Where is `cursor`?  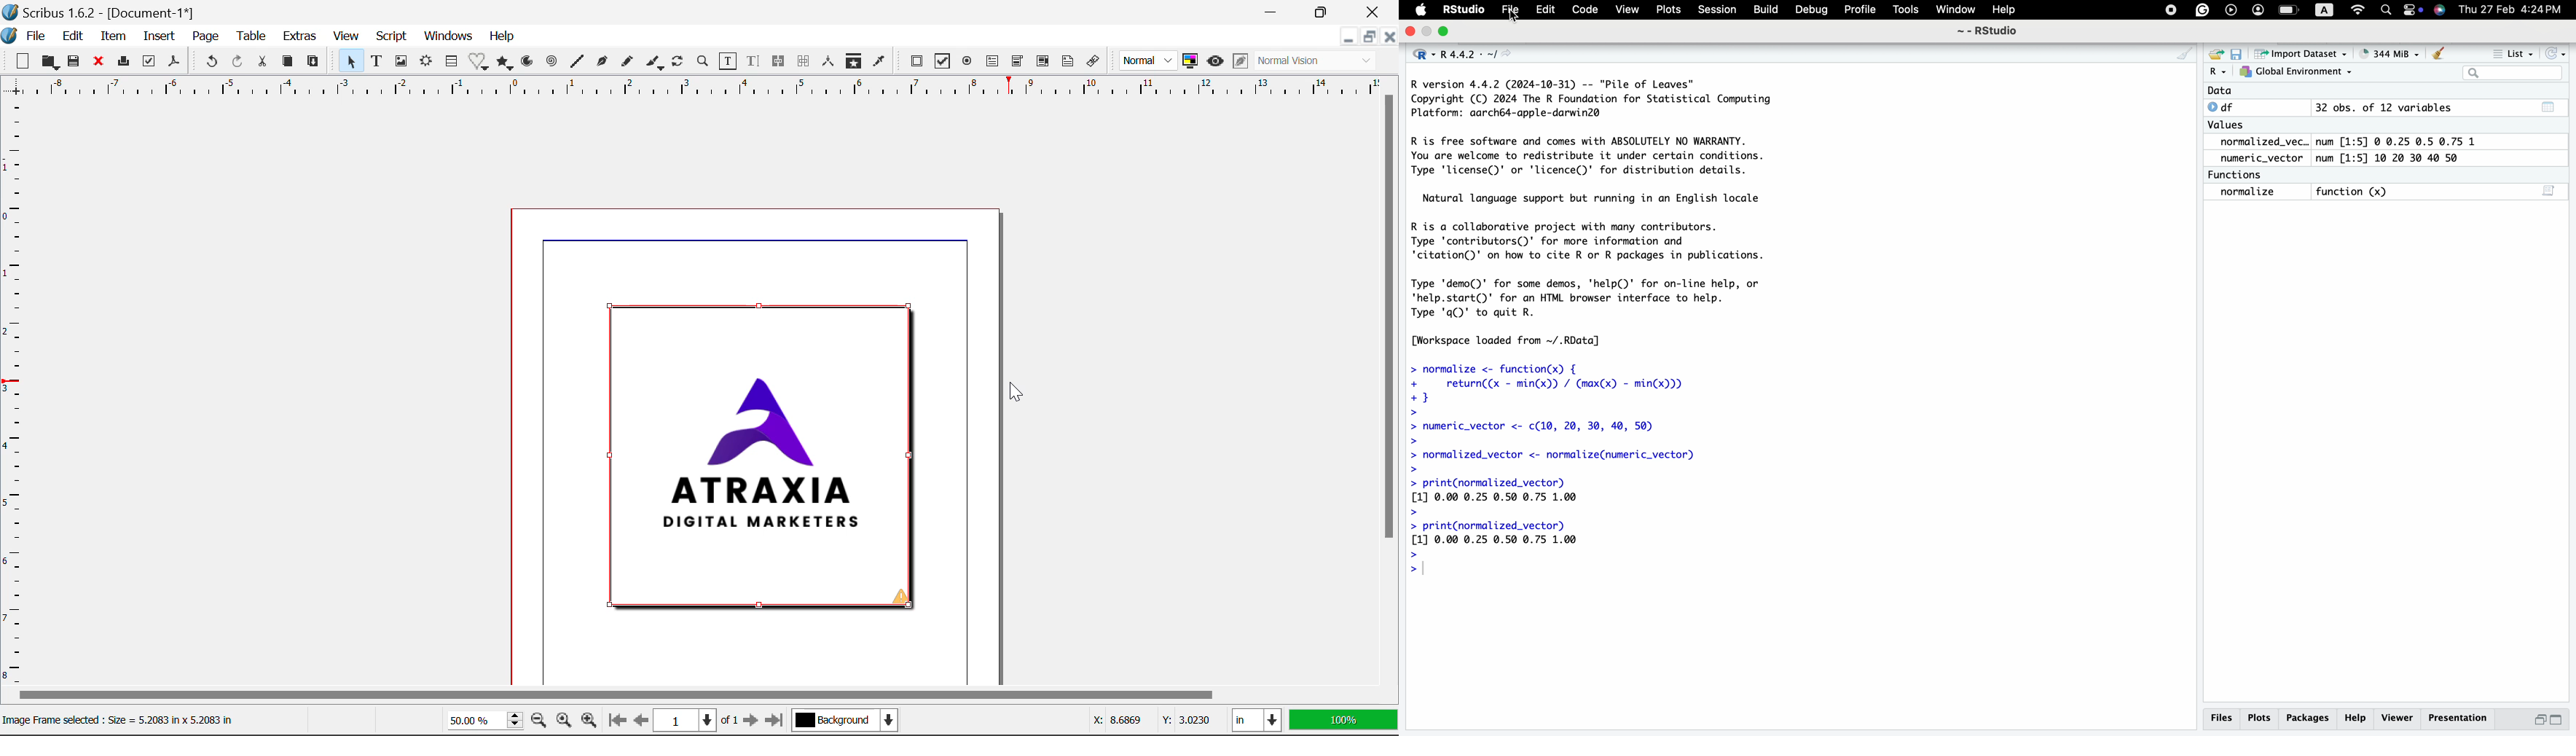 cursor is located at coordinates (1515, 18).